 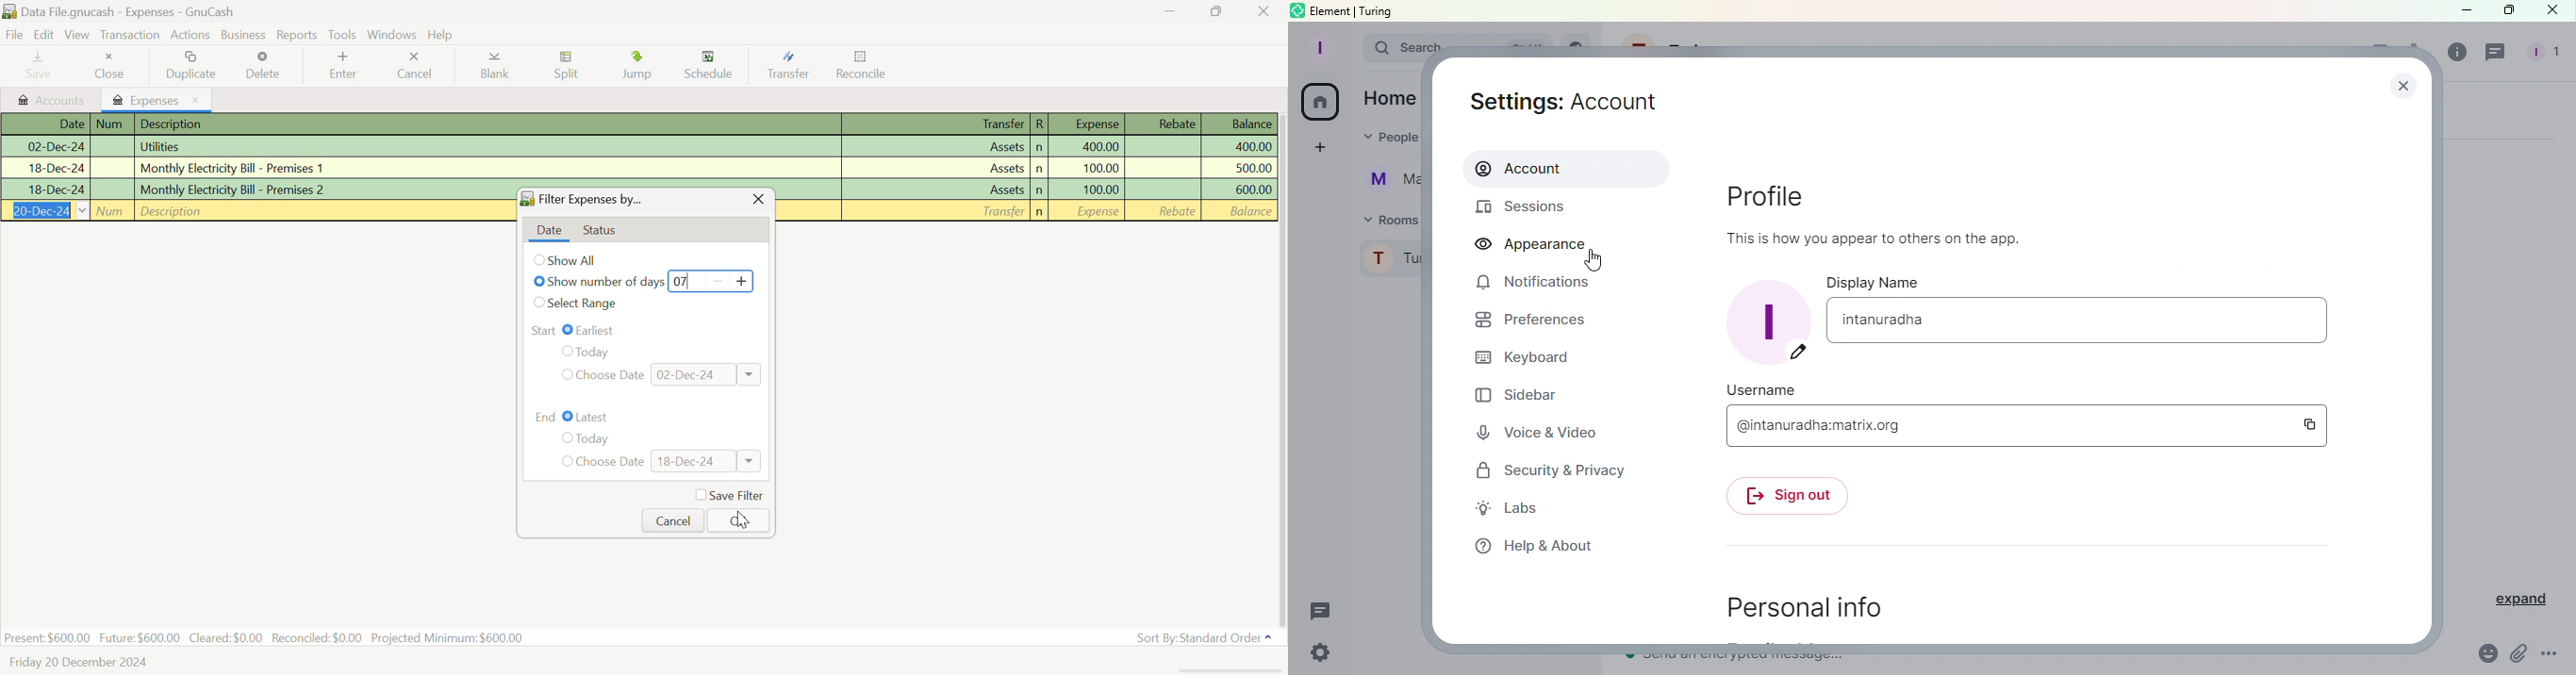 What do you see at coordinates (570, 260) in the screenshot?
I see `Show All` at bounding box center [570, 260].